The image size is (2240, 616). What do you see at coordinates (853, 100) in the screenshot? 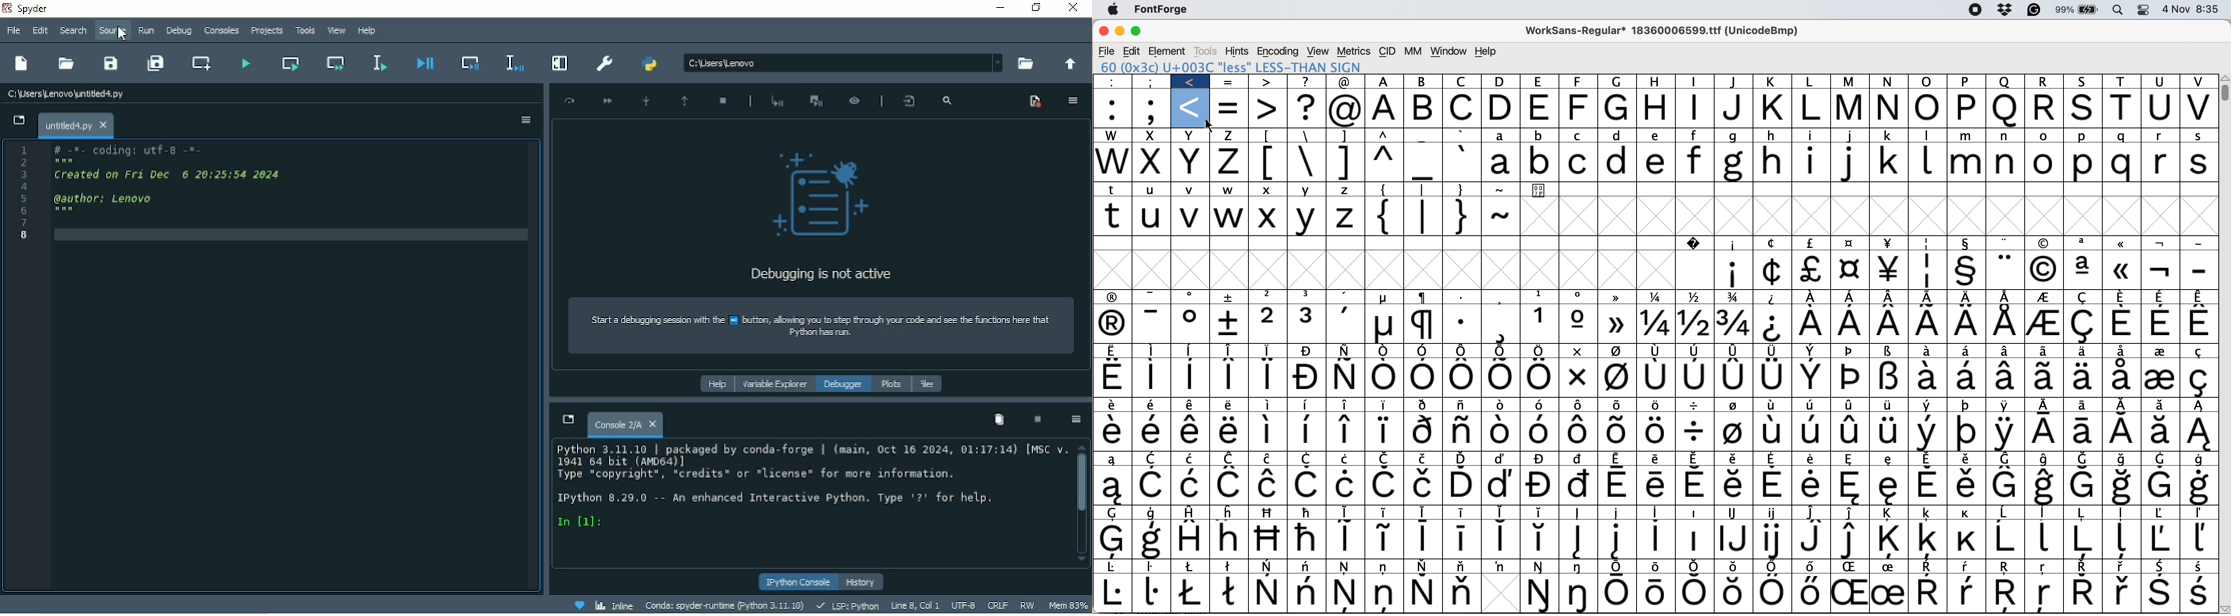
I see `Inspect execution` at bounding box center [853, 100].